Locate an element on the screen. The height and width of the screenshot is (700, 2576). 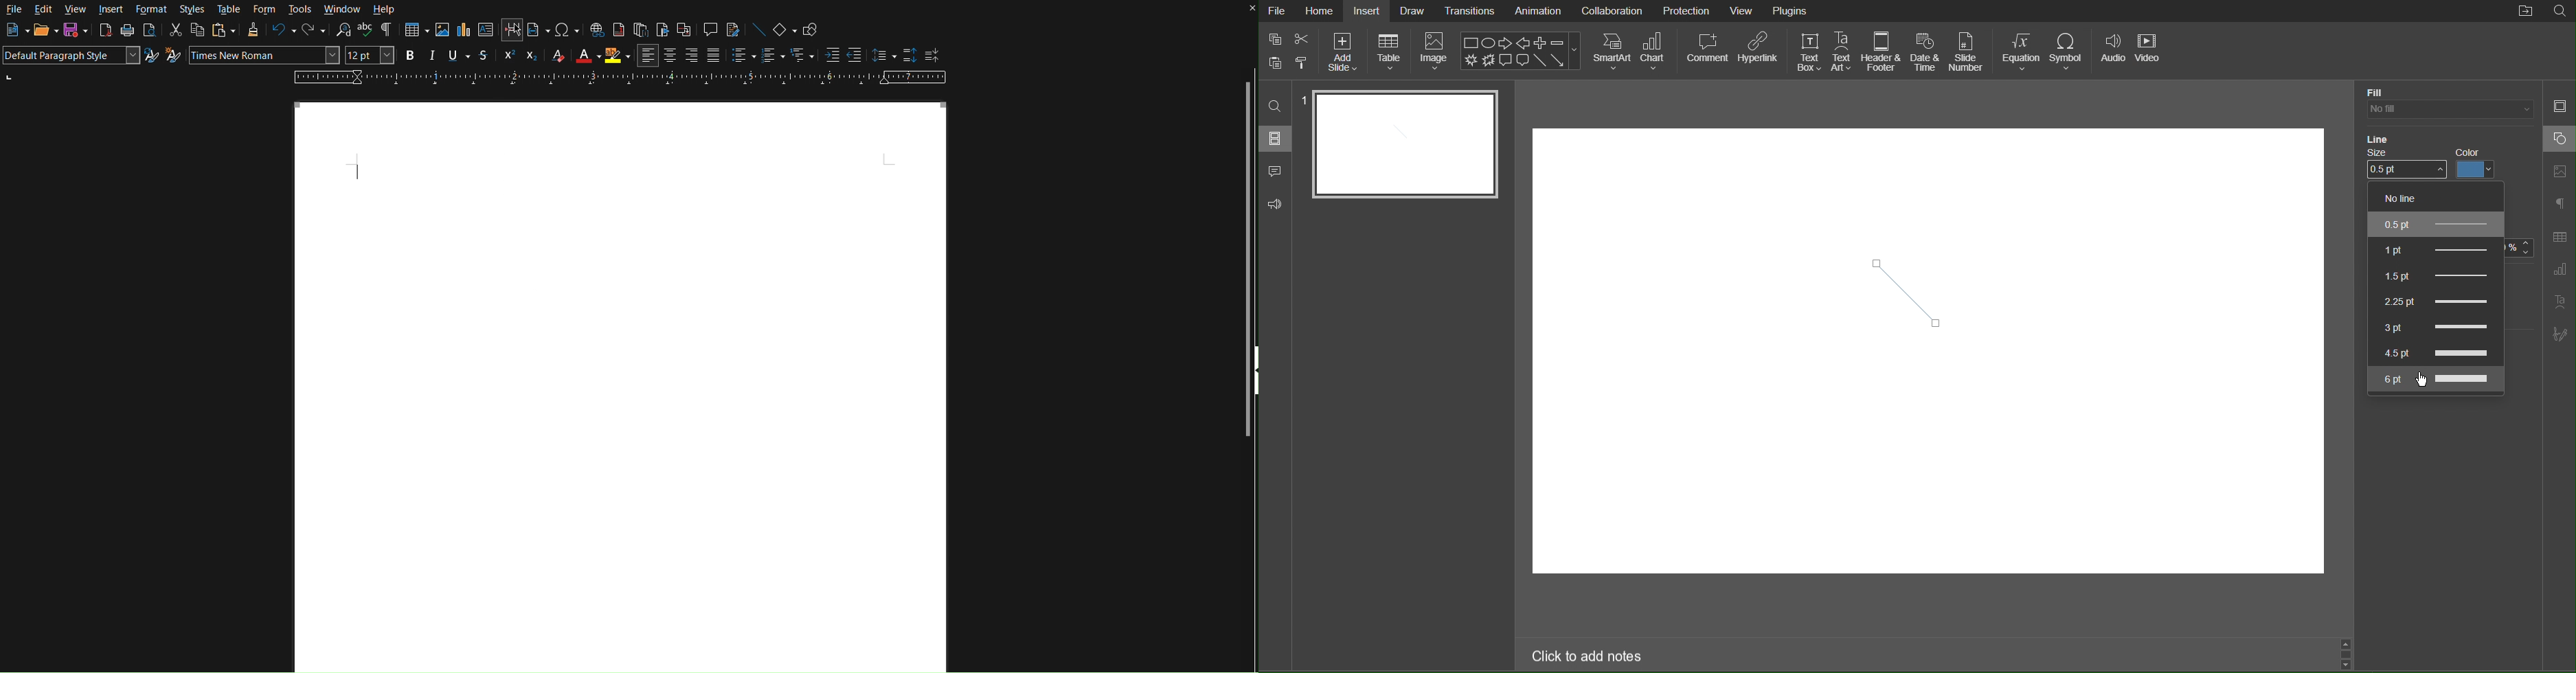
4.5pt is located at coordinates (2434, 352).